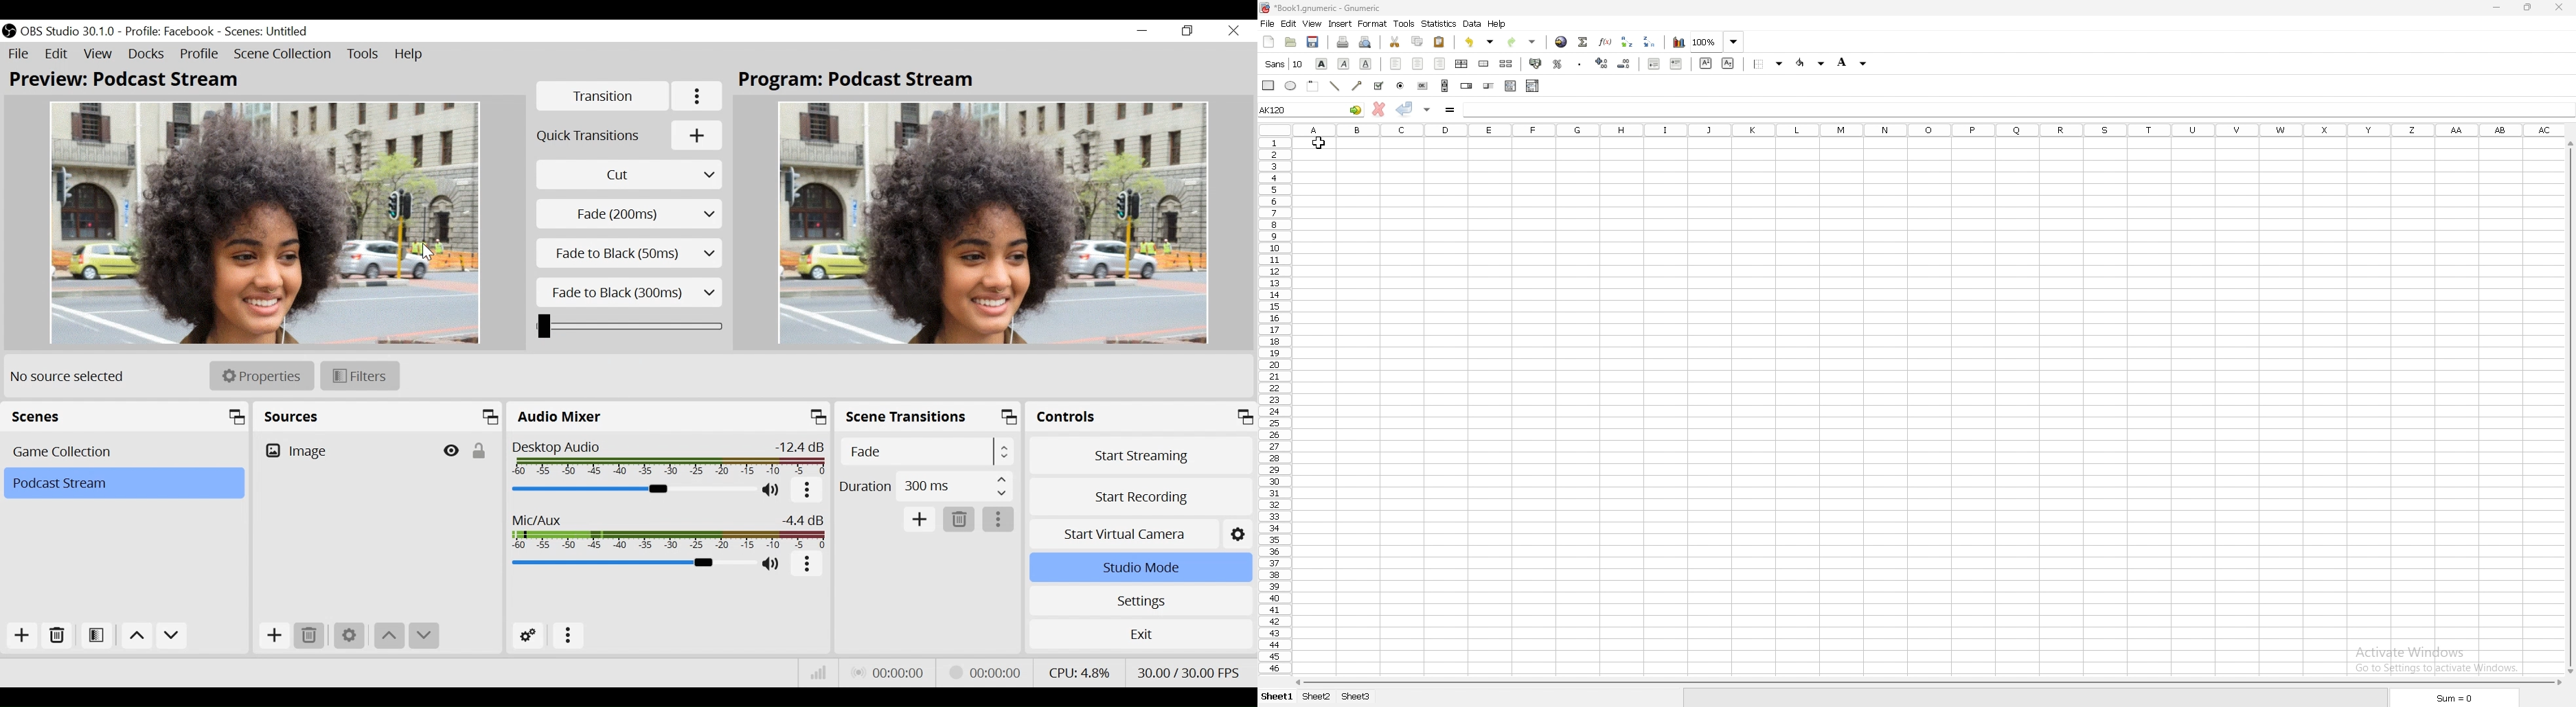  I want to click on Remove, so click(56, 636).